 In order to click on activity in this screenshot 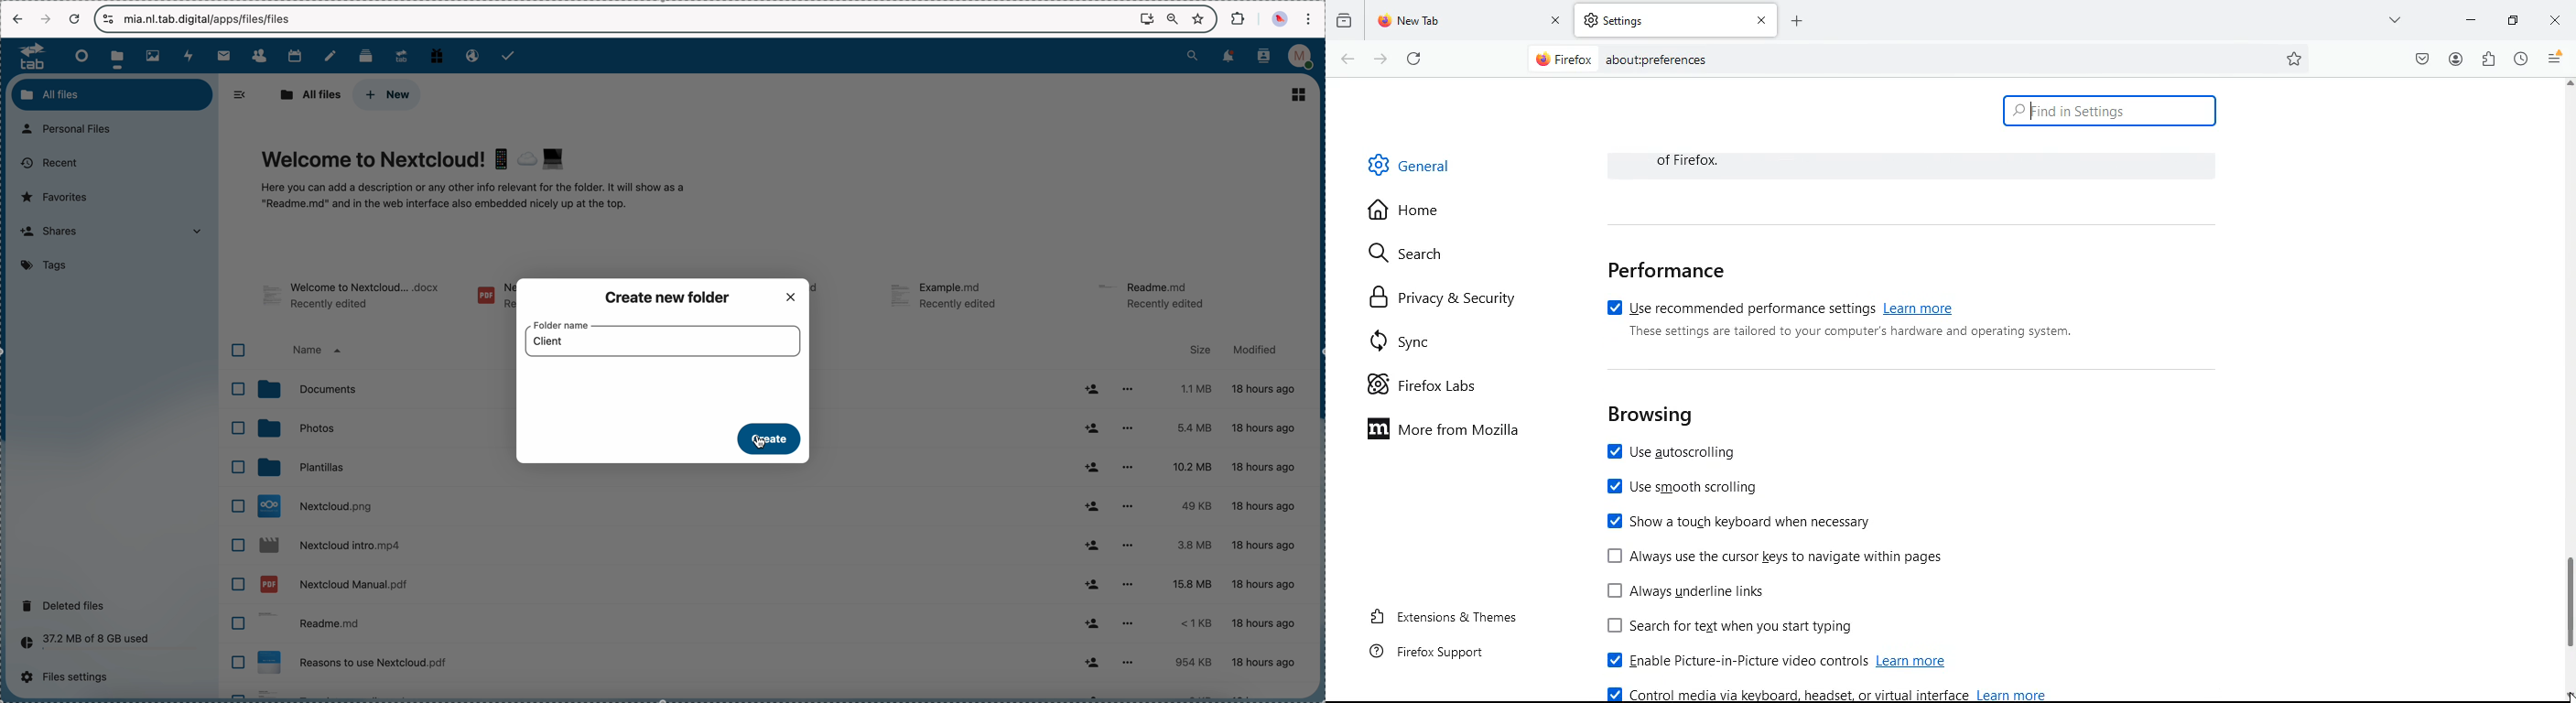, I will do `click(190, 55)`.